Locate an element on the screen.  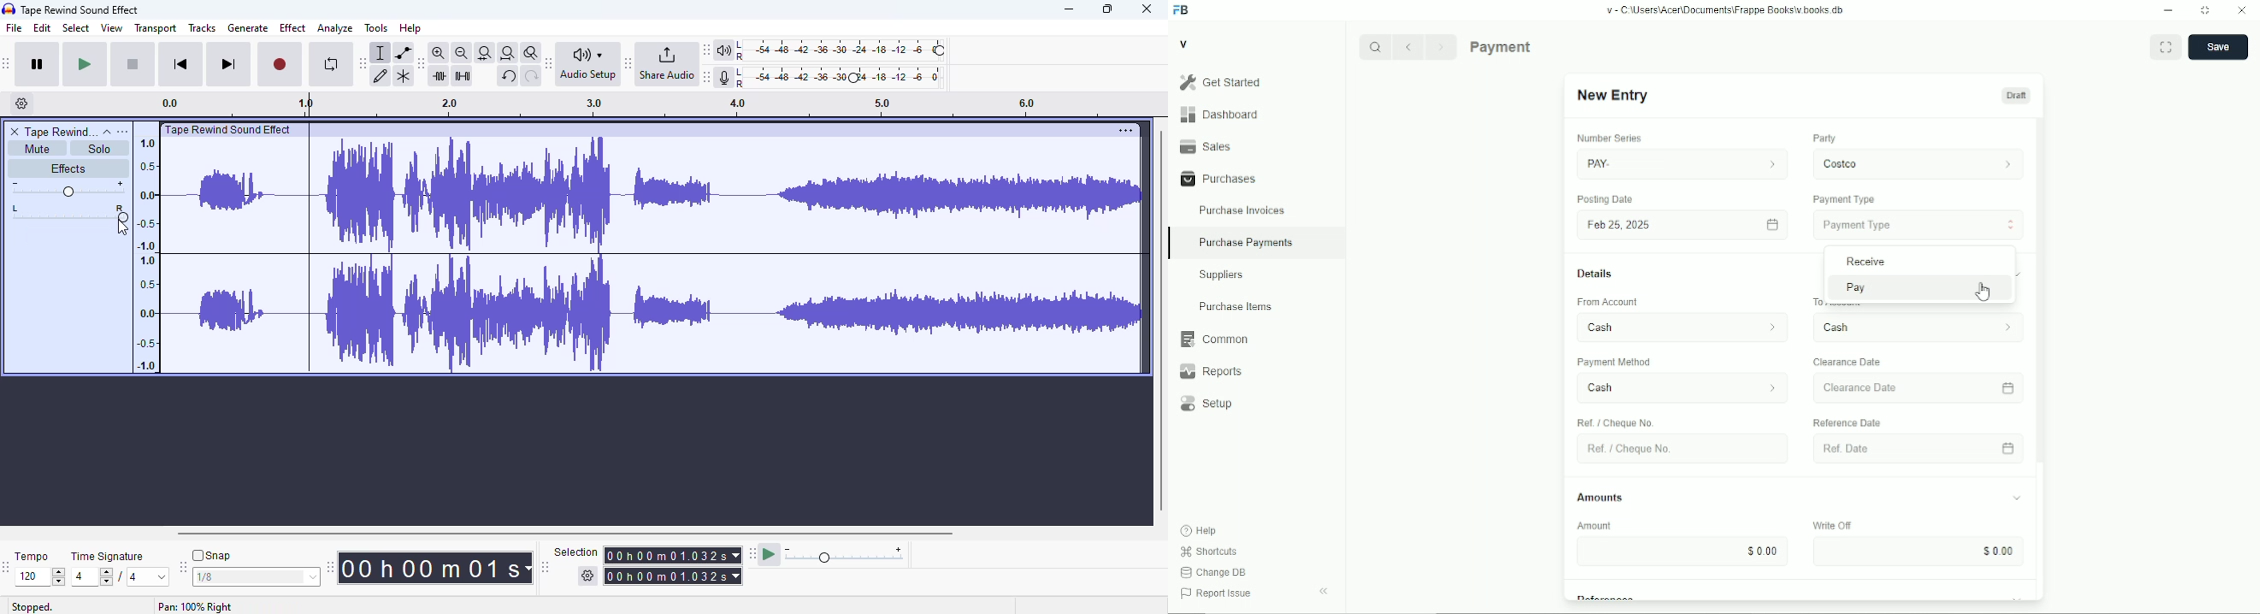
Close is located at coordinates (2242, 10).